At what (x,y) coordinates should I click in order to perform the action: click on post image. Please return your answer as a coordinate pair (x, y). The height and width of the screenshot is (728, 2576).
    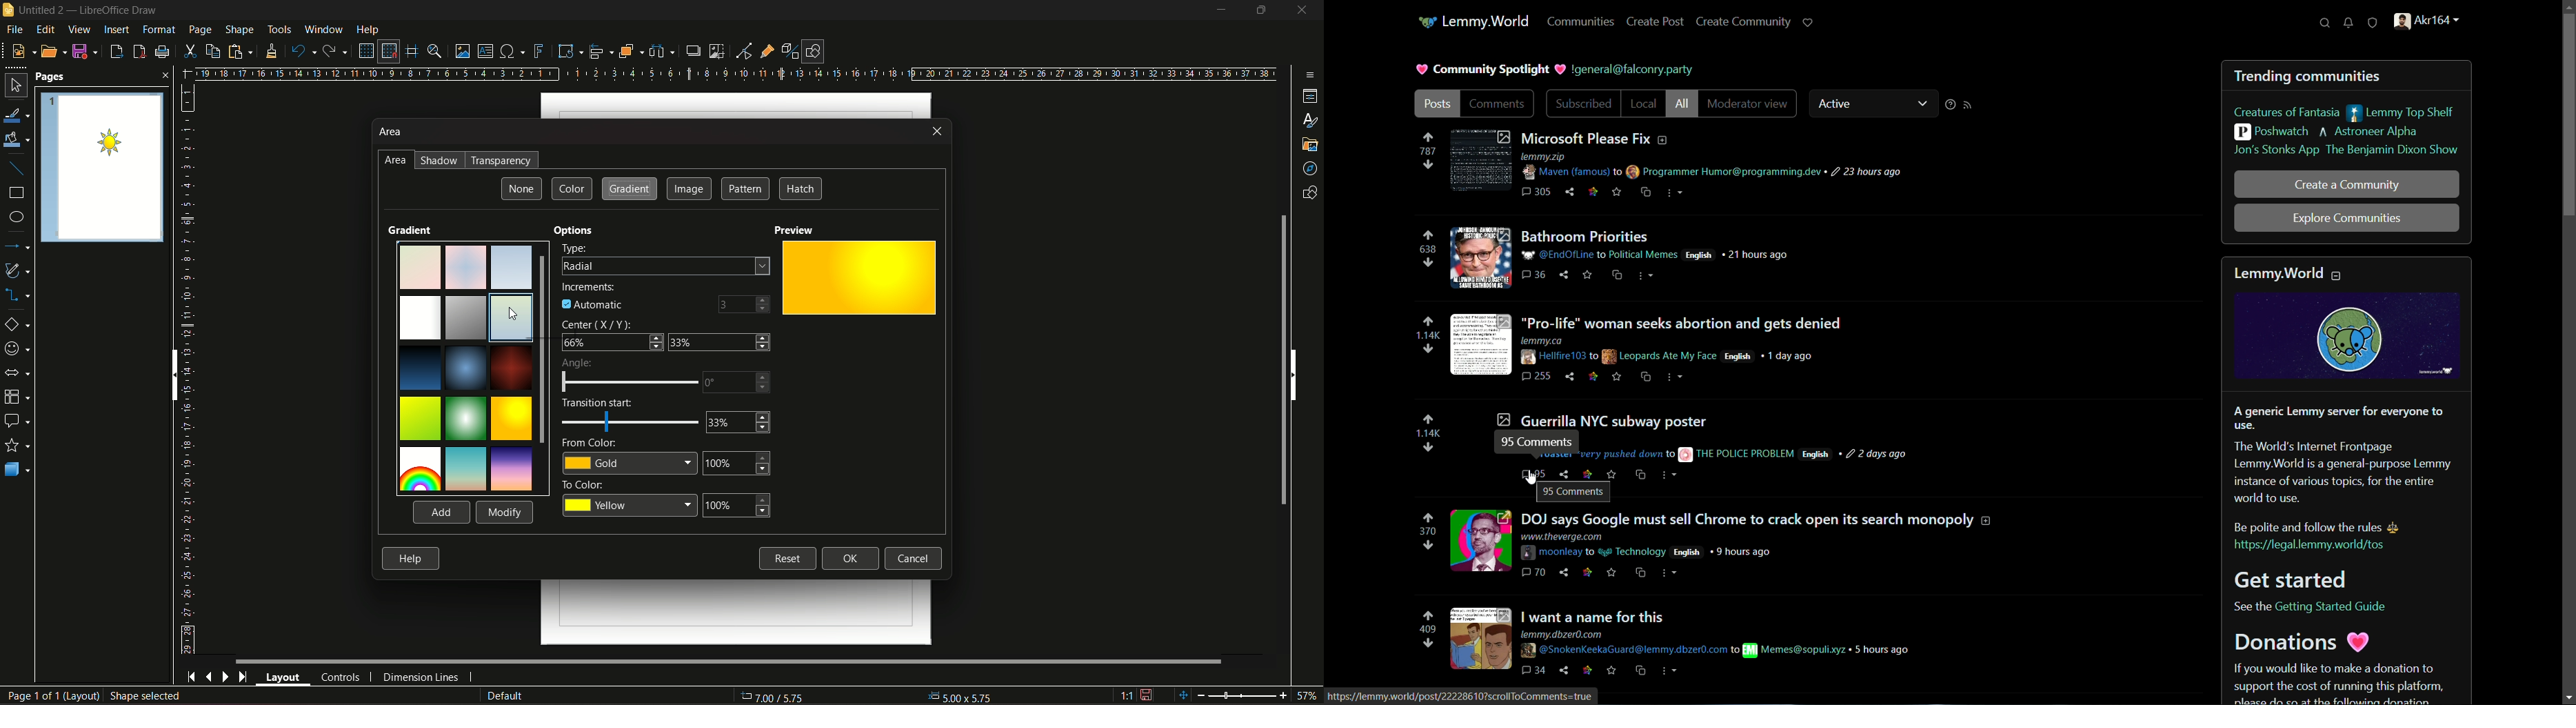
    Looking at the image, I should click on (1481, 345).